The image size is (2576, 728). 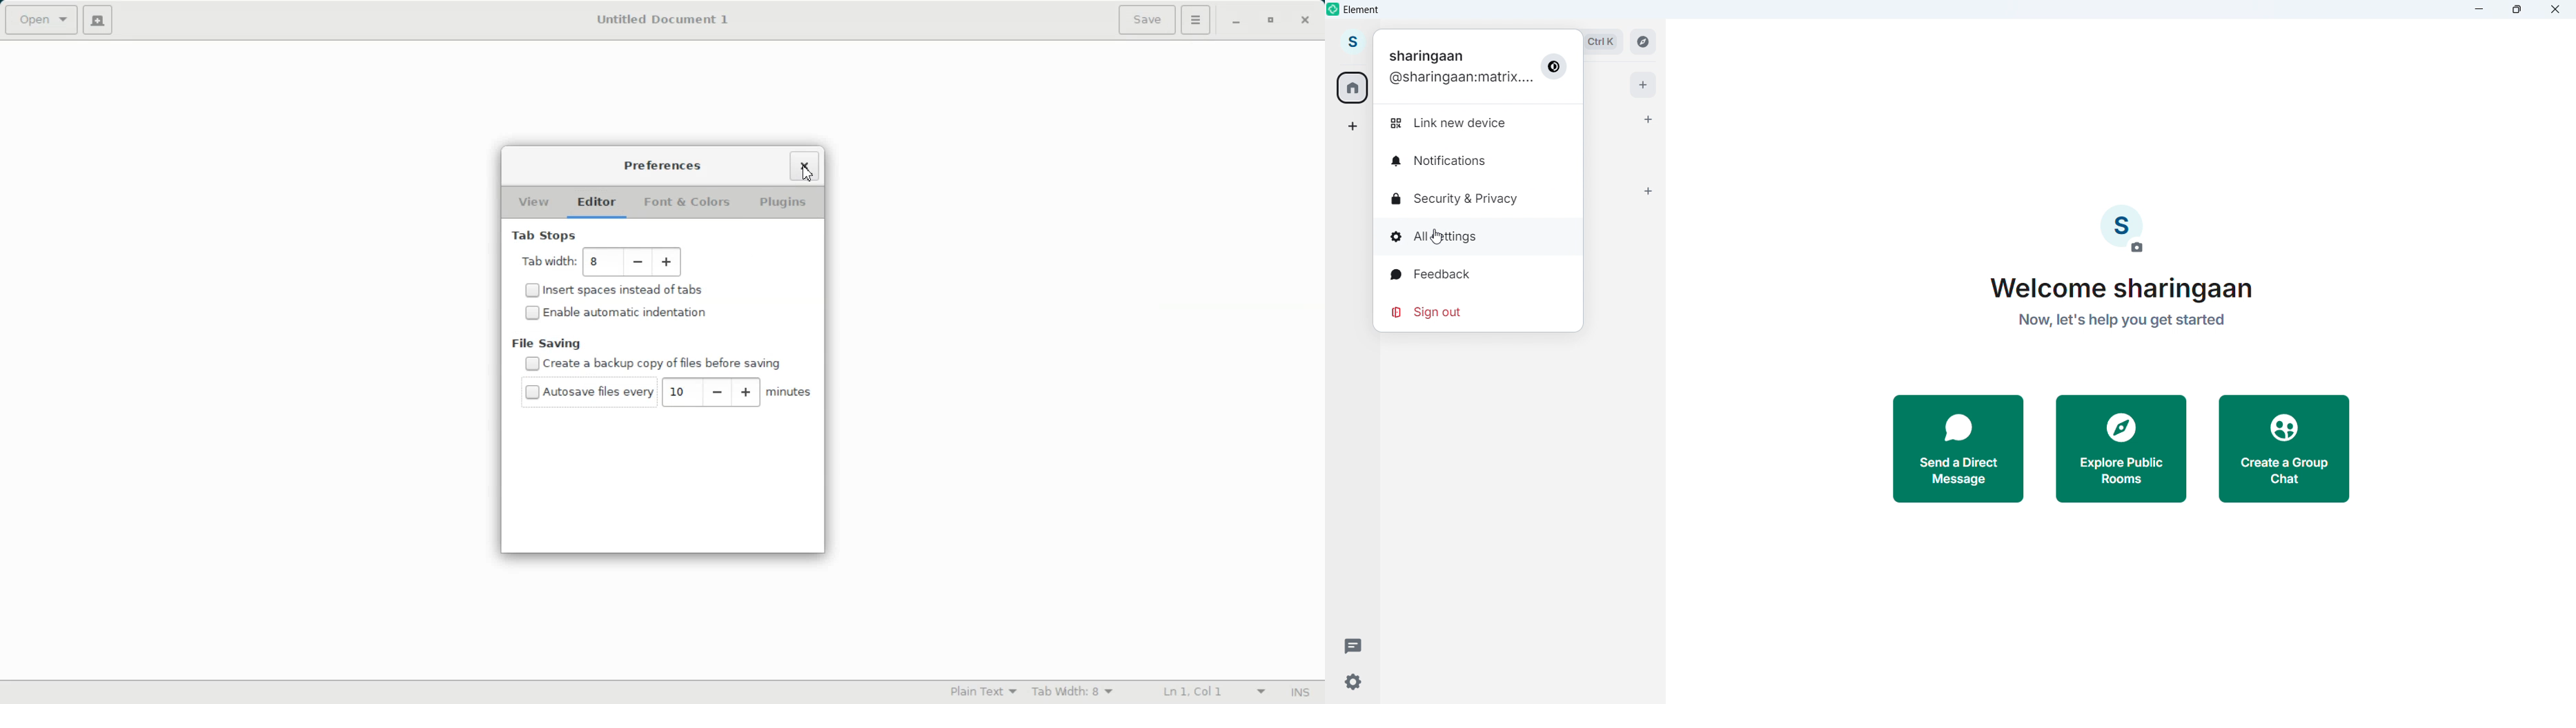 What do you see at coordinates (1362, 10) in the screenshot?
I see `Element` at bounding box center [1362, 10].